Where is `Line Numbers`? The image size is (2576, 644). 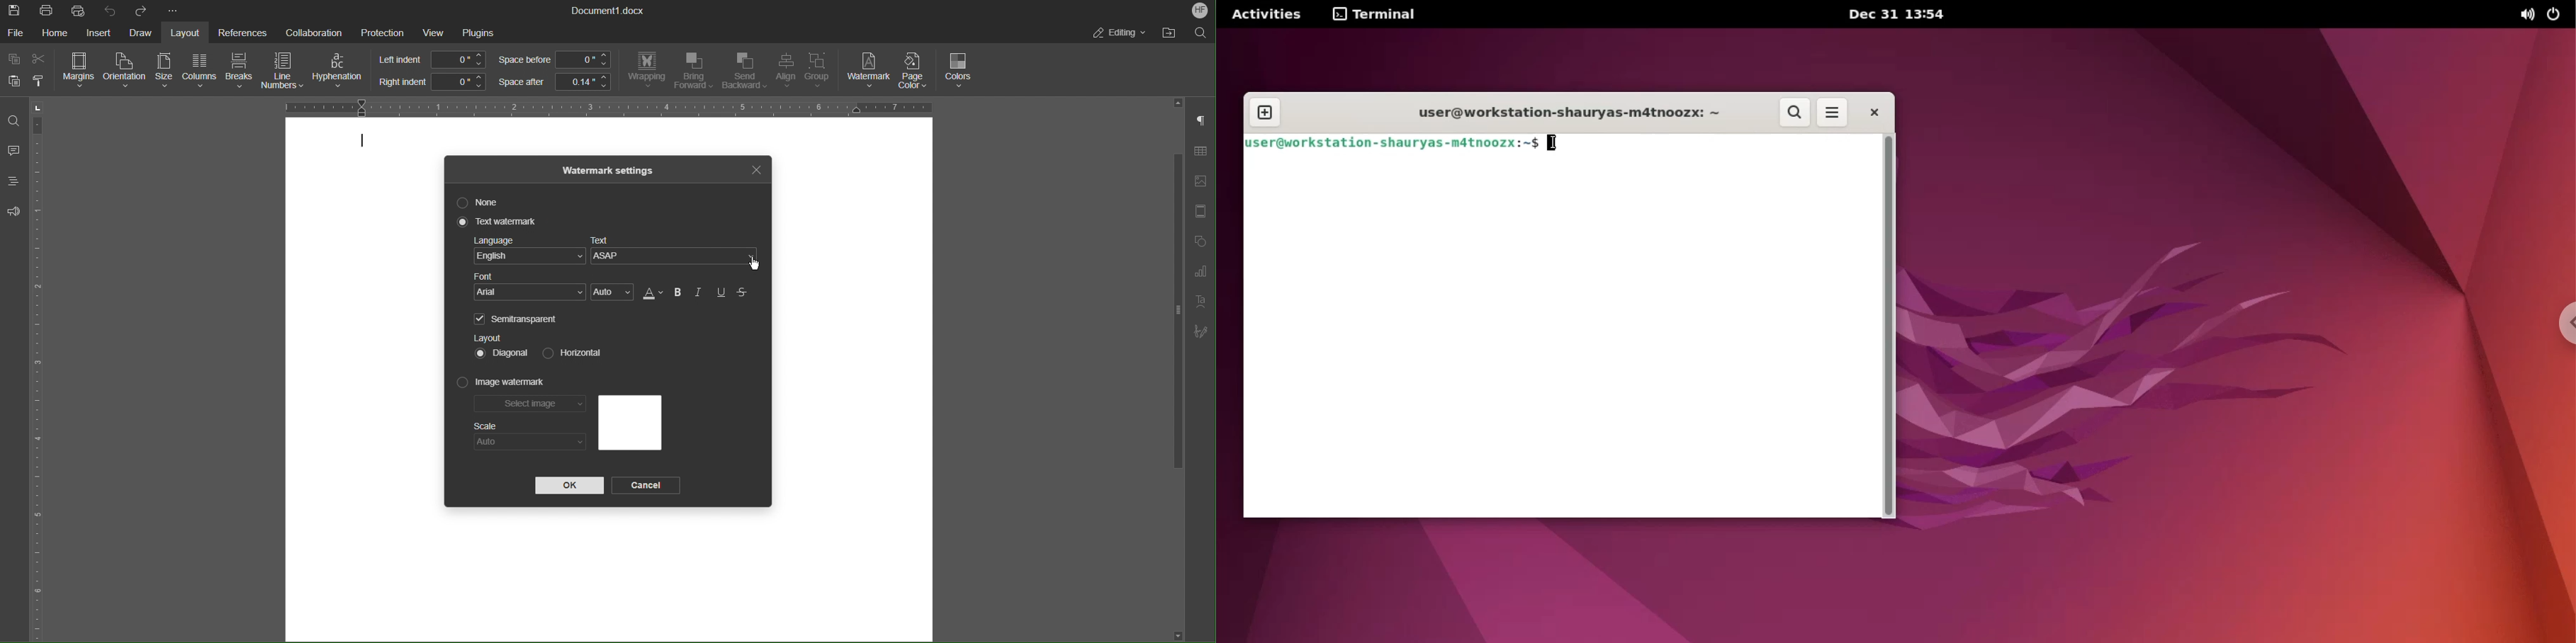
Line Numbers is located at coordinates (284, 72).